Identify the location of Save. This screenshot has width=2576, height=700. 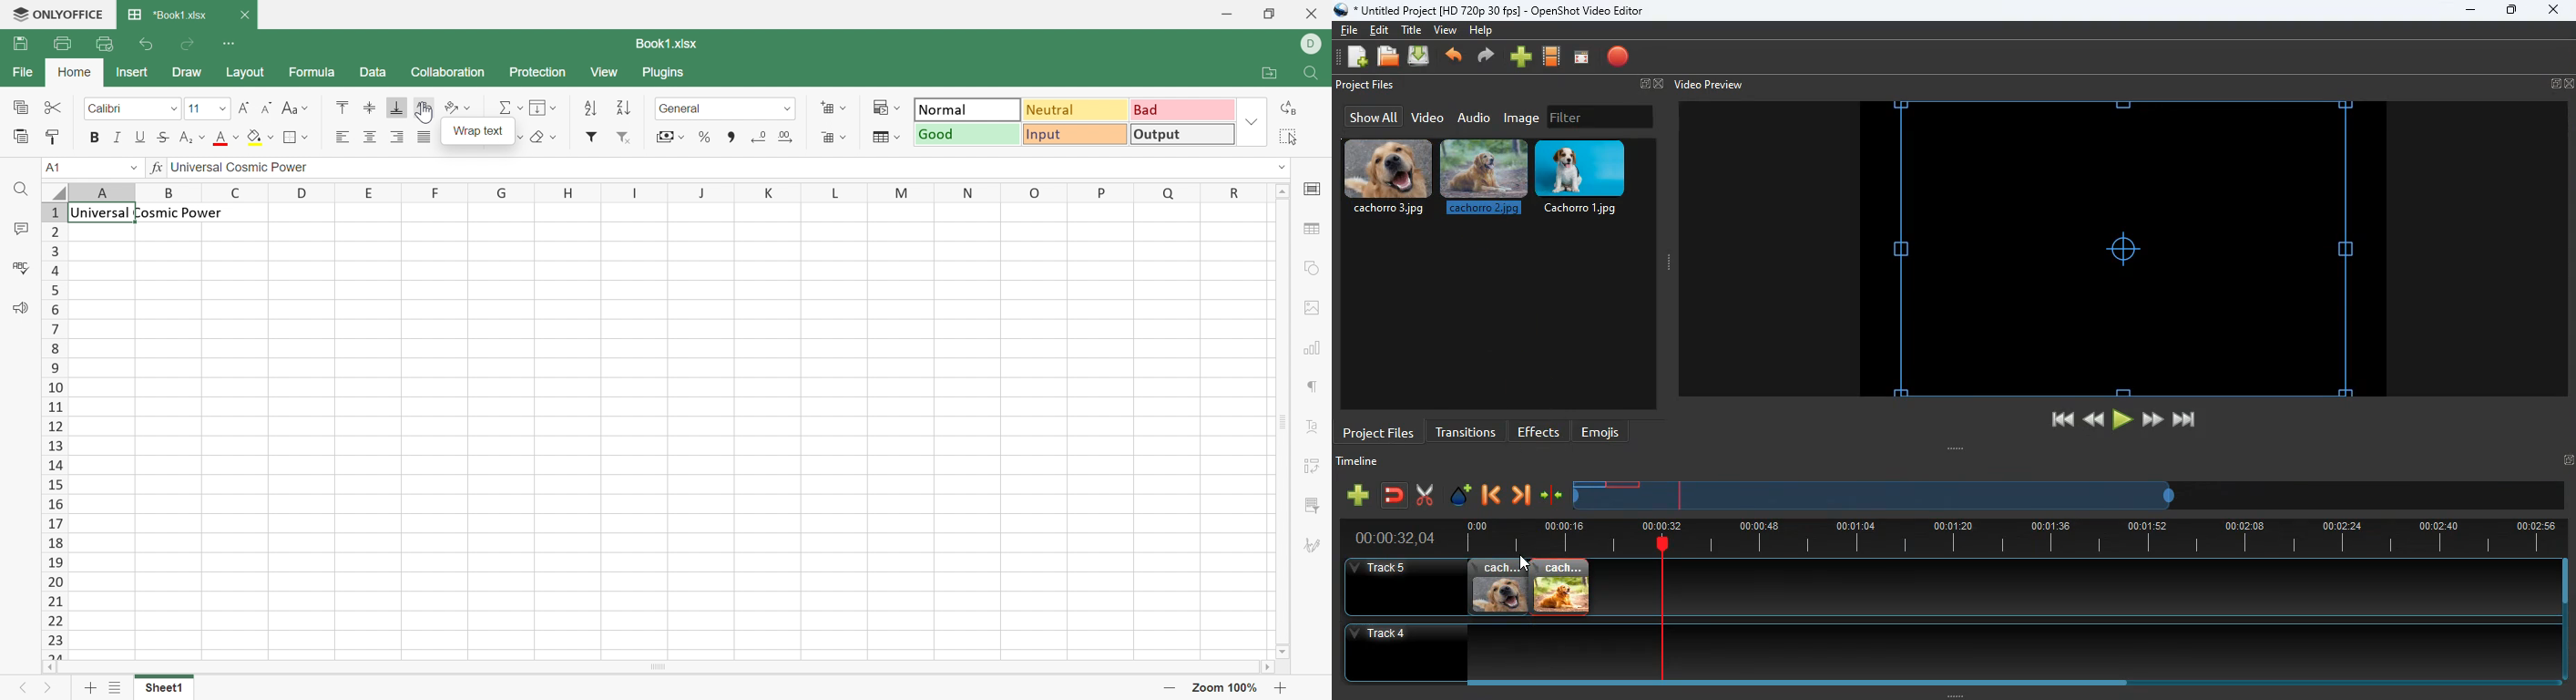
(22, 43).